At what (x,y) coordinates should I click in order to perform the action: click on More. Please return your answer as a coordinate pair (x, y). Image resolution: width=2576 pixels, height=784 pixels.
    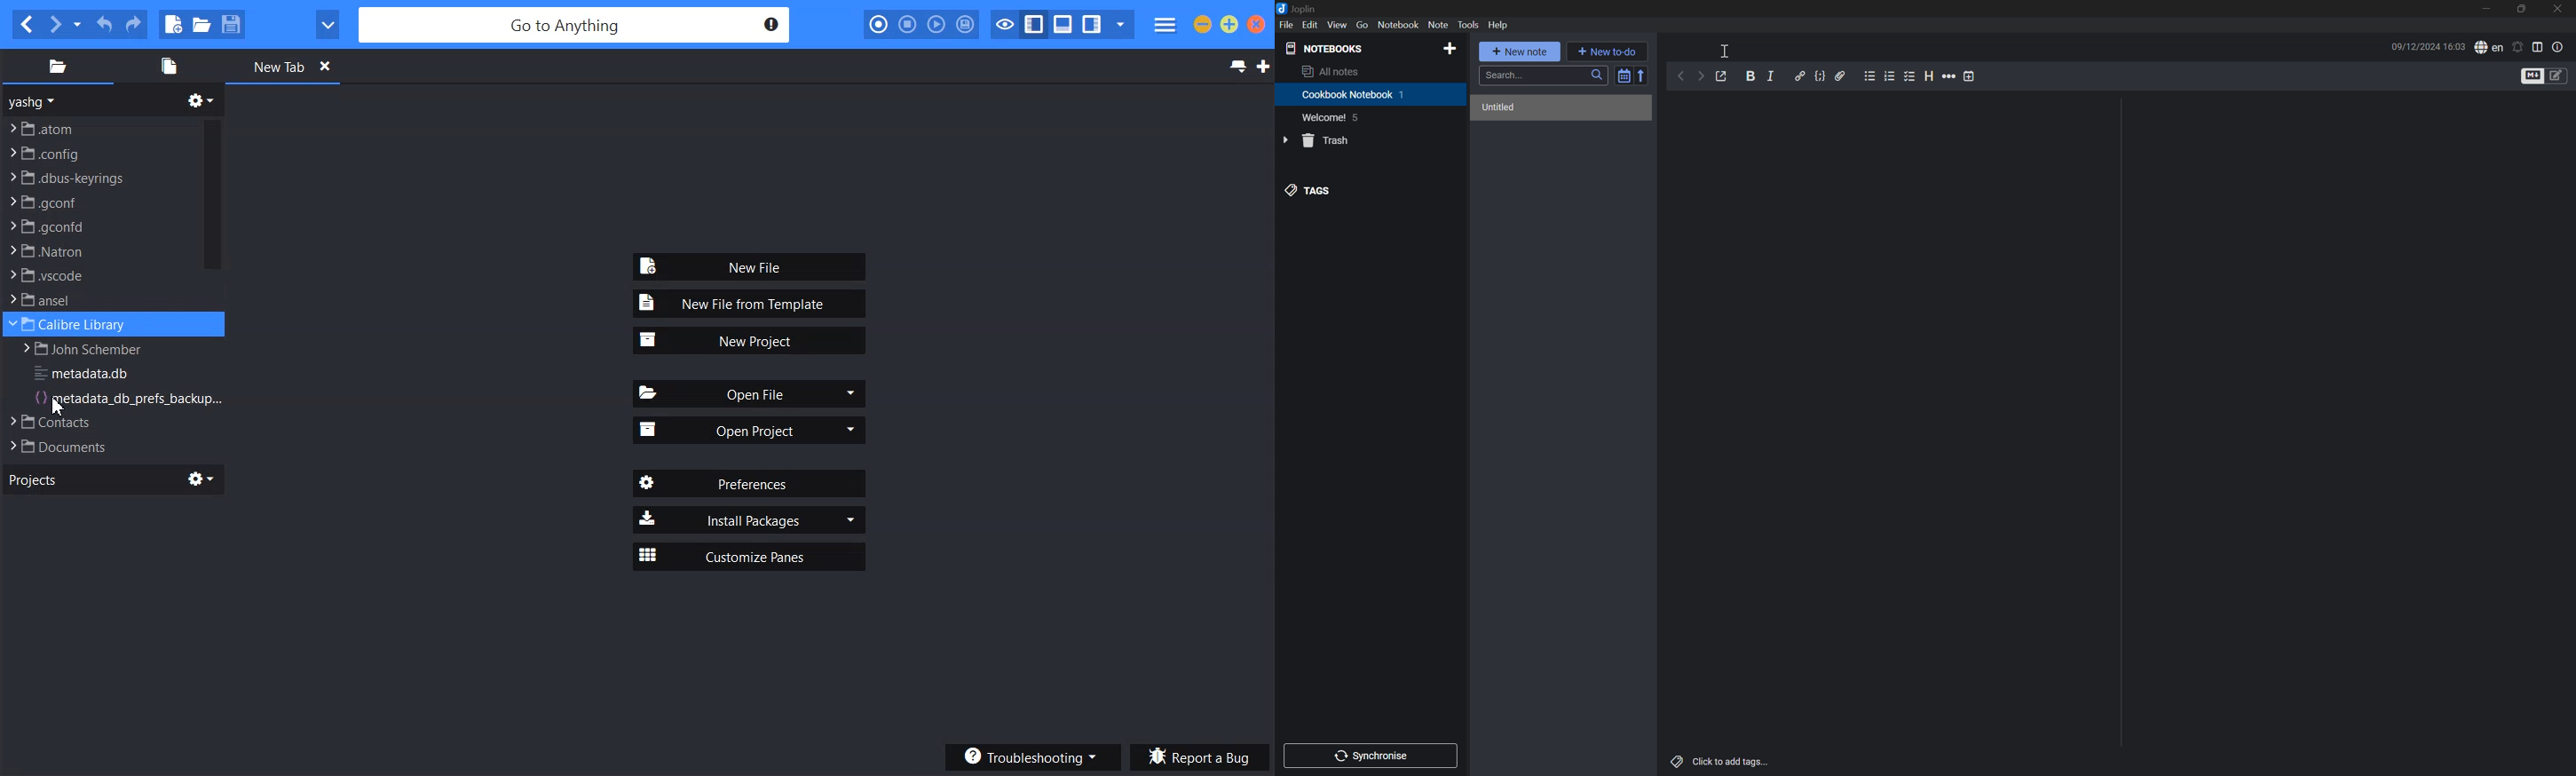
    Looking at the image, I should click on (1950, 75).